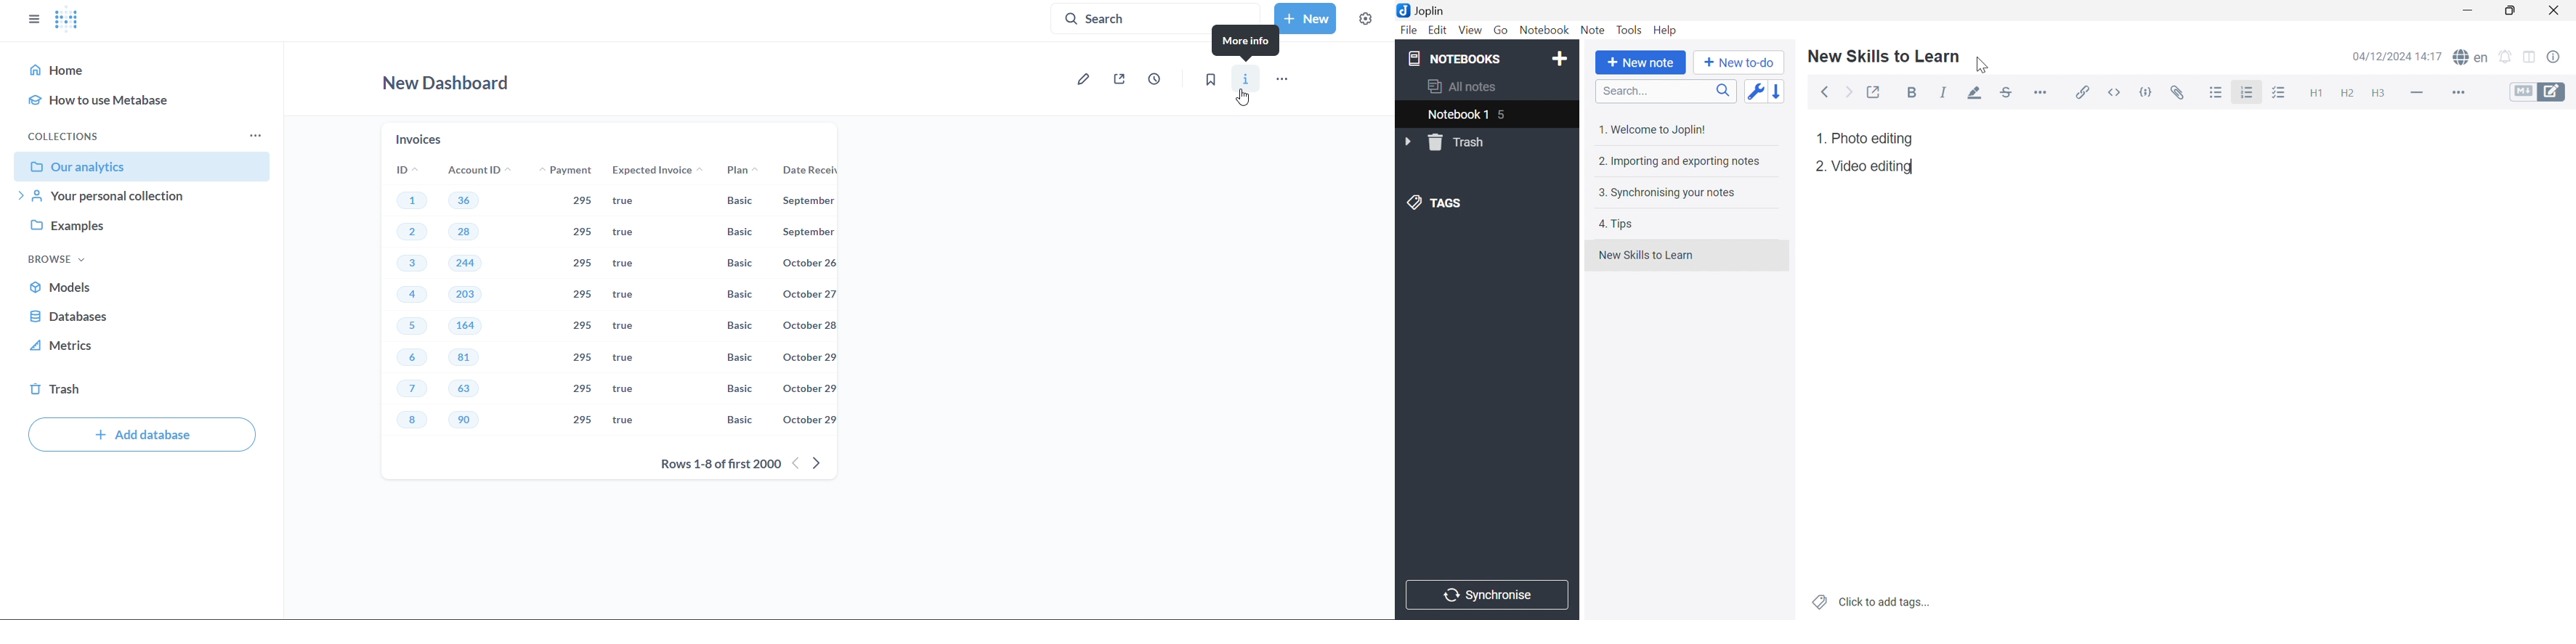  What do you see at coordinates (1875, 92) in the screenshot?
I see `Toggl external editing` at bounding box center [1875, 92].